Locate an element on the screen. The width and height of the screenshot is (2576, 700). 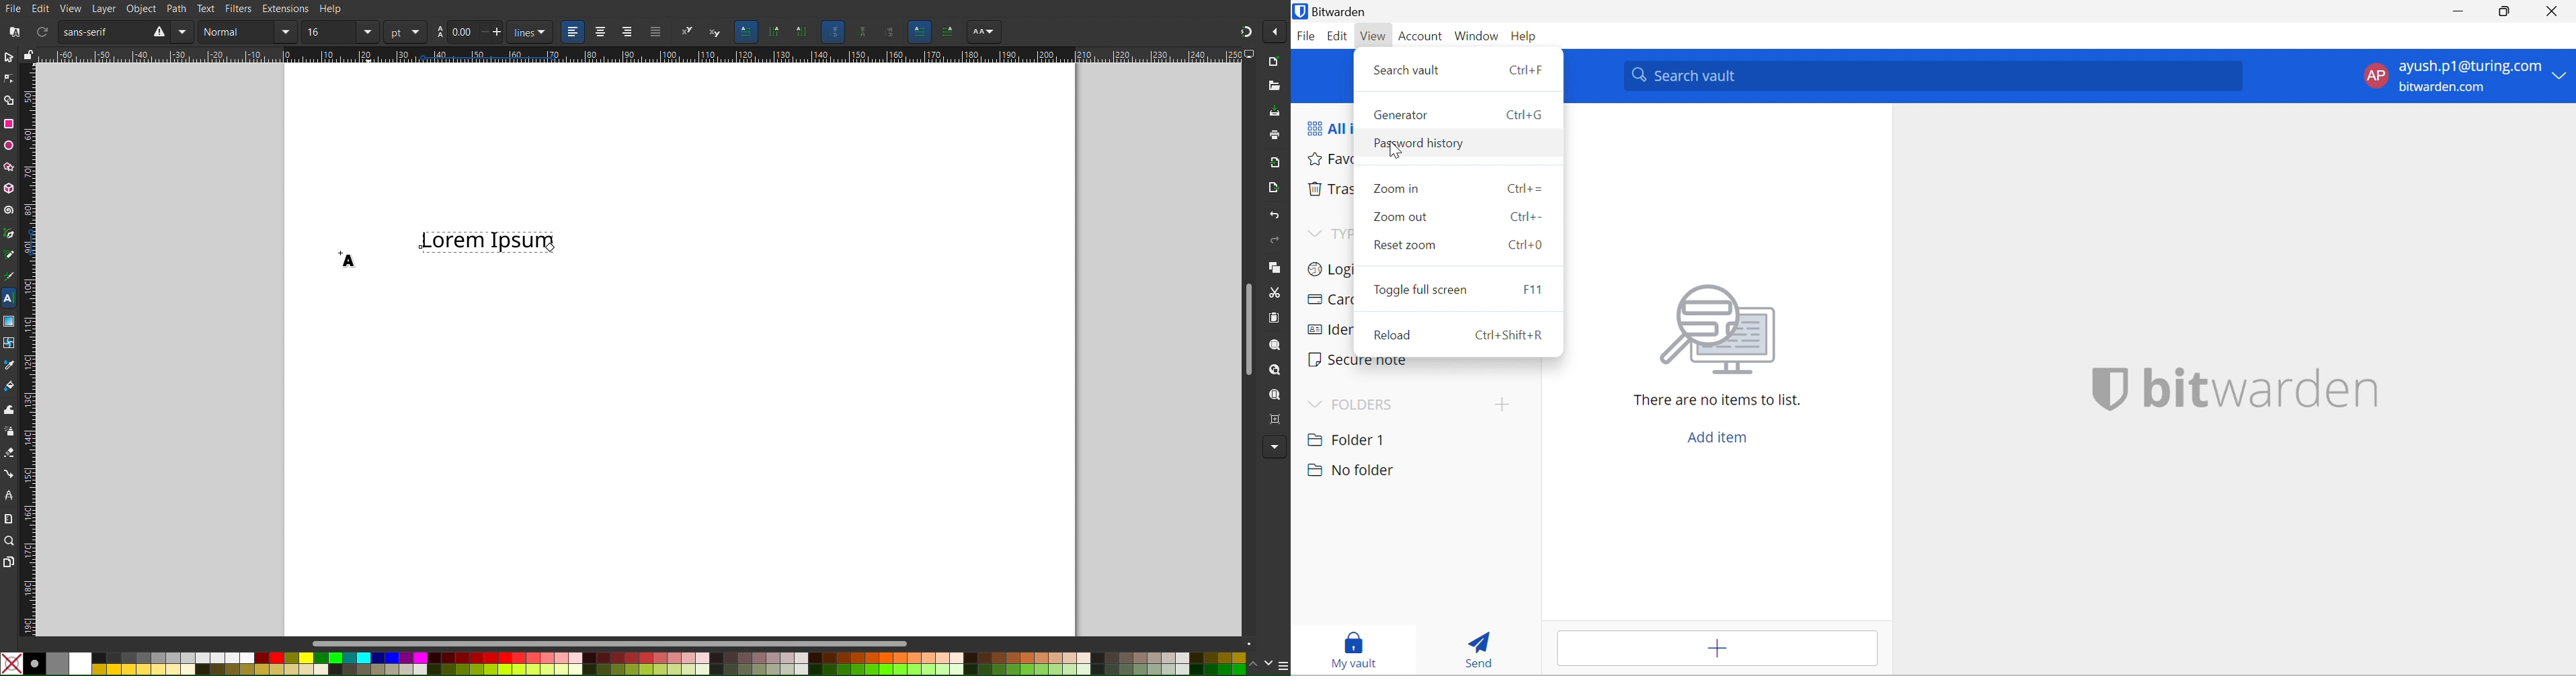
No folder is located at coordinates (1352, 471).